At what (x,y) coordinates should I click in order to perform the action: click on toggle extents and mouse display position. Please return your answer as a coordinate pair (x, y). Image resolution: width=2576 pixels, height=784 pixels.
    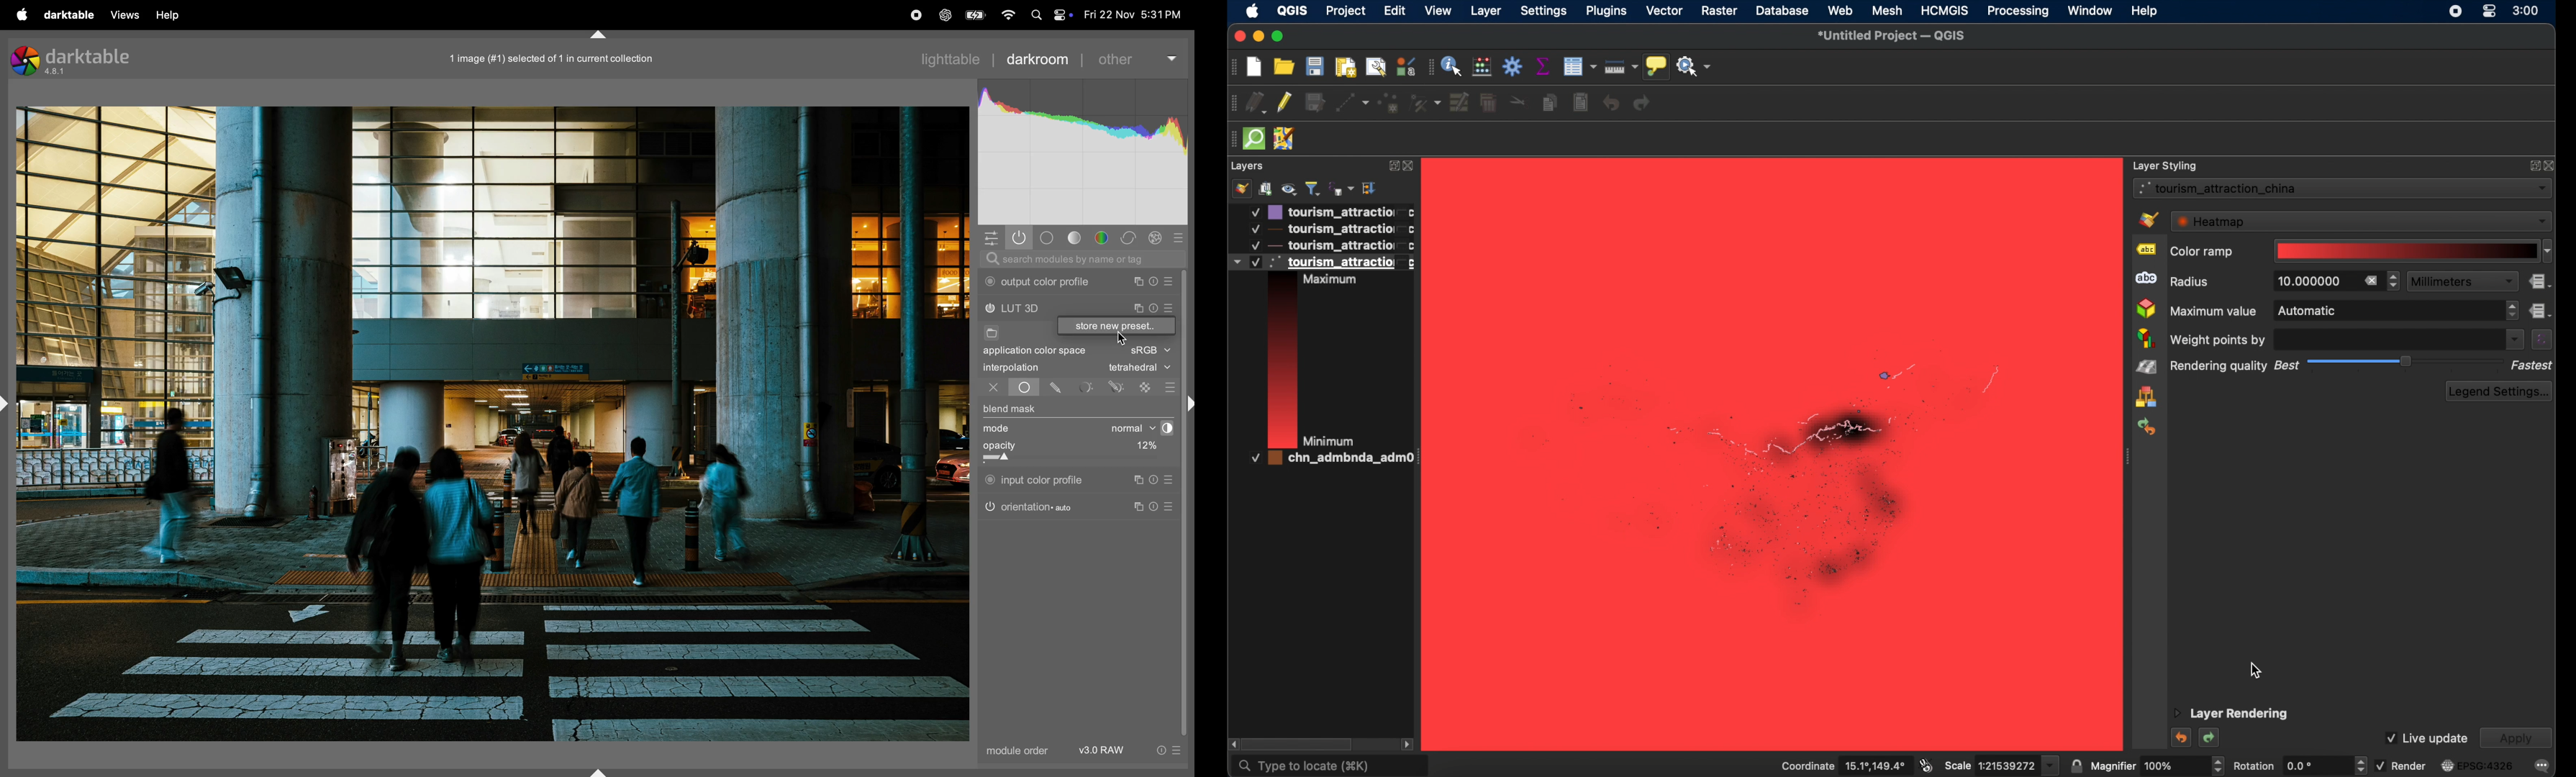
    Looking at the image, I should click on (1926, 763).